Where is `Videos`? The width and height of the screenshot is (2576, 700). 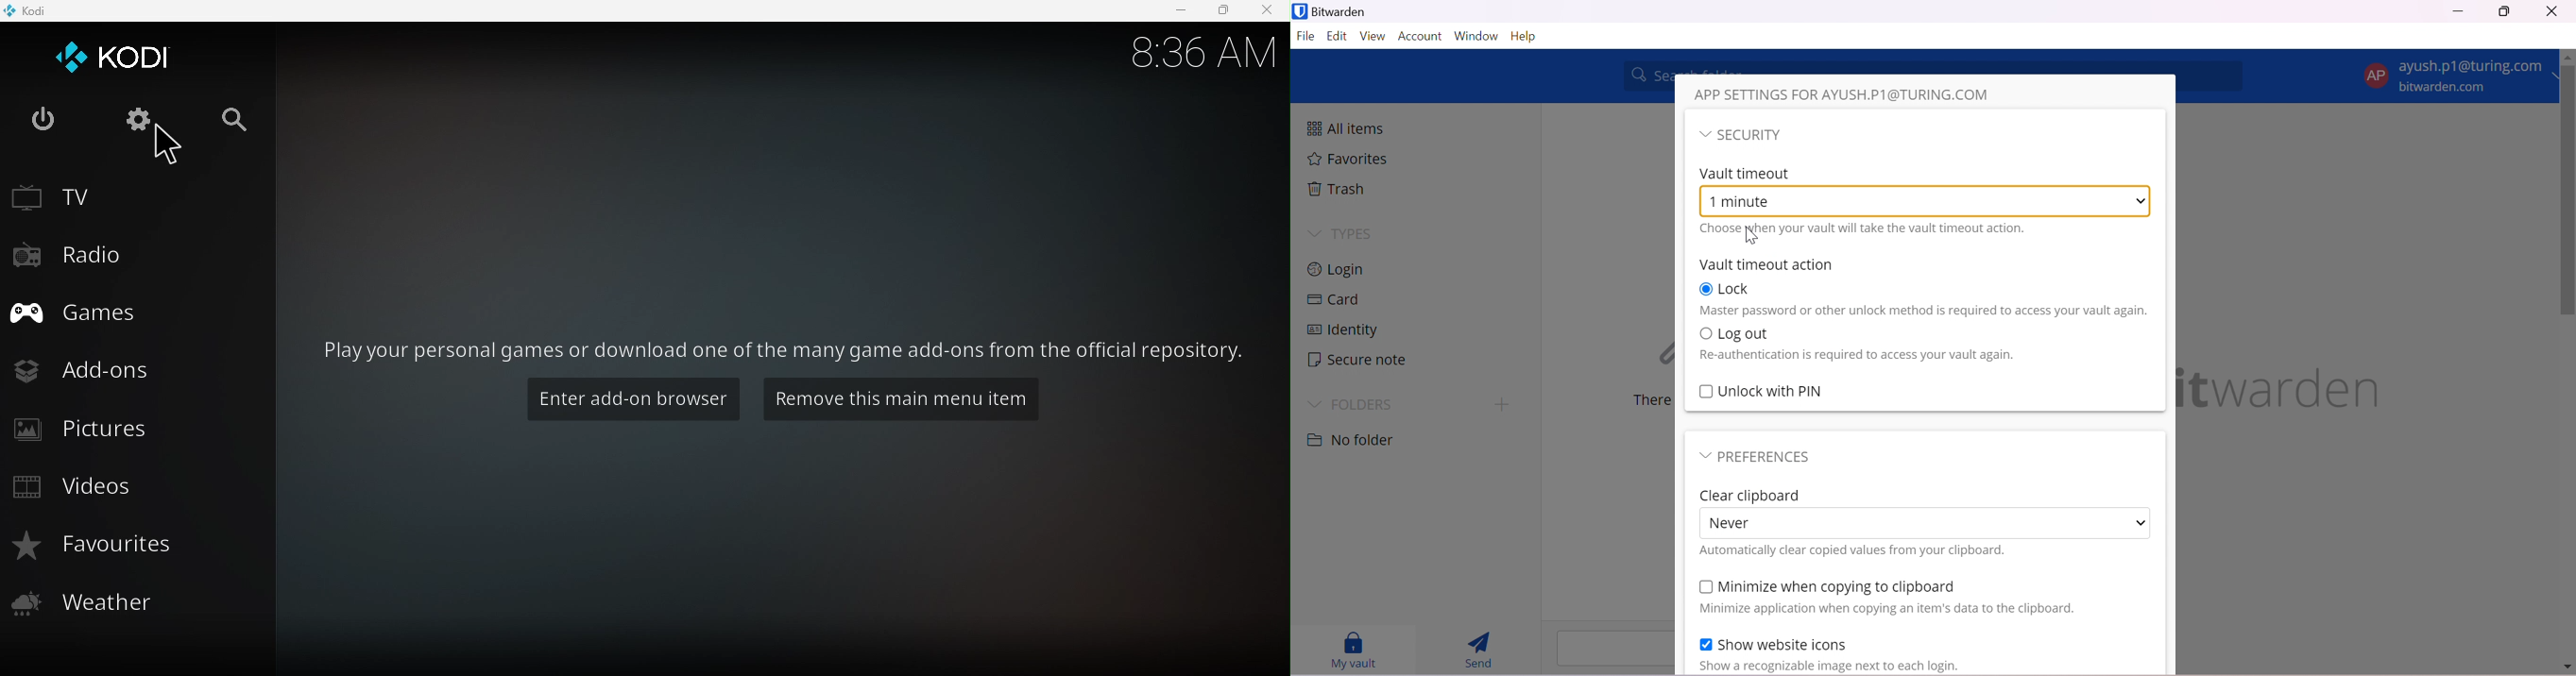 Videos is located at coordinates (130, 488).